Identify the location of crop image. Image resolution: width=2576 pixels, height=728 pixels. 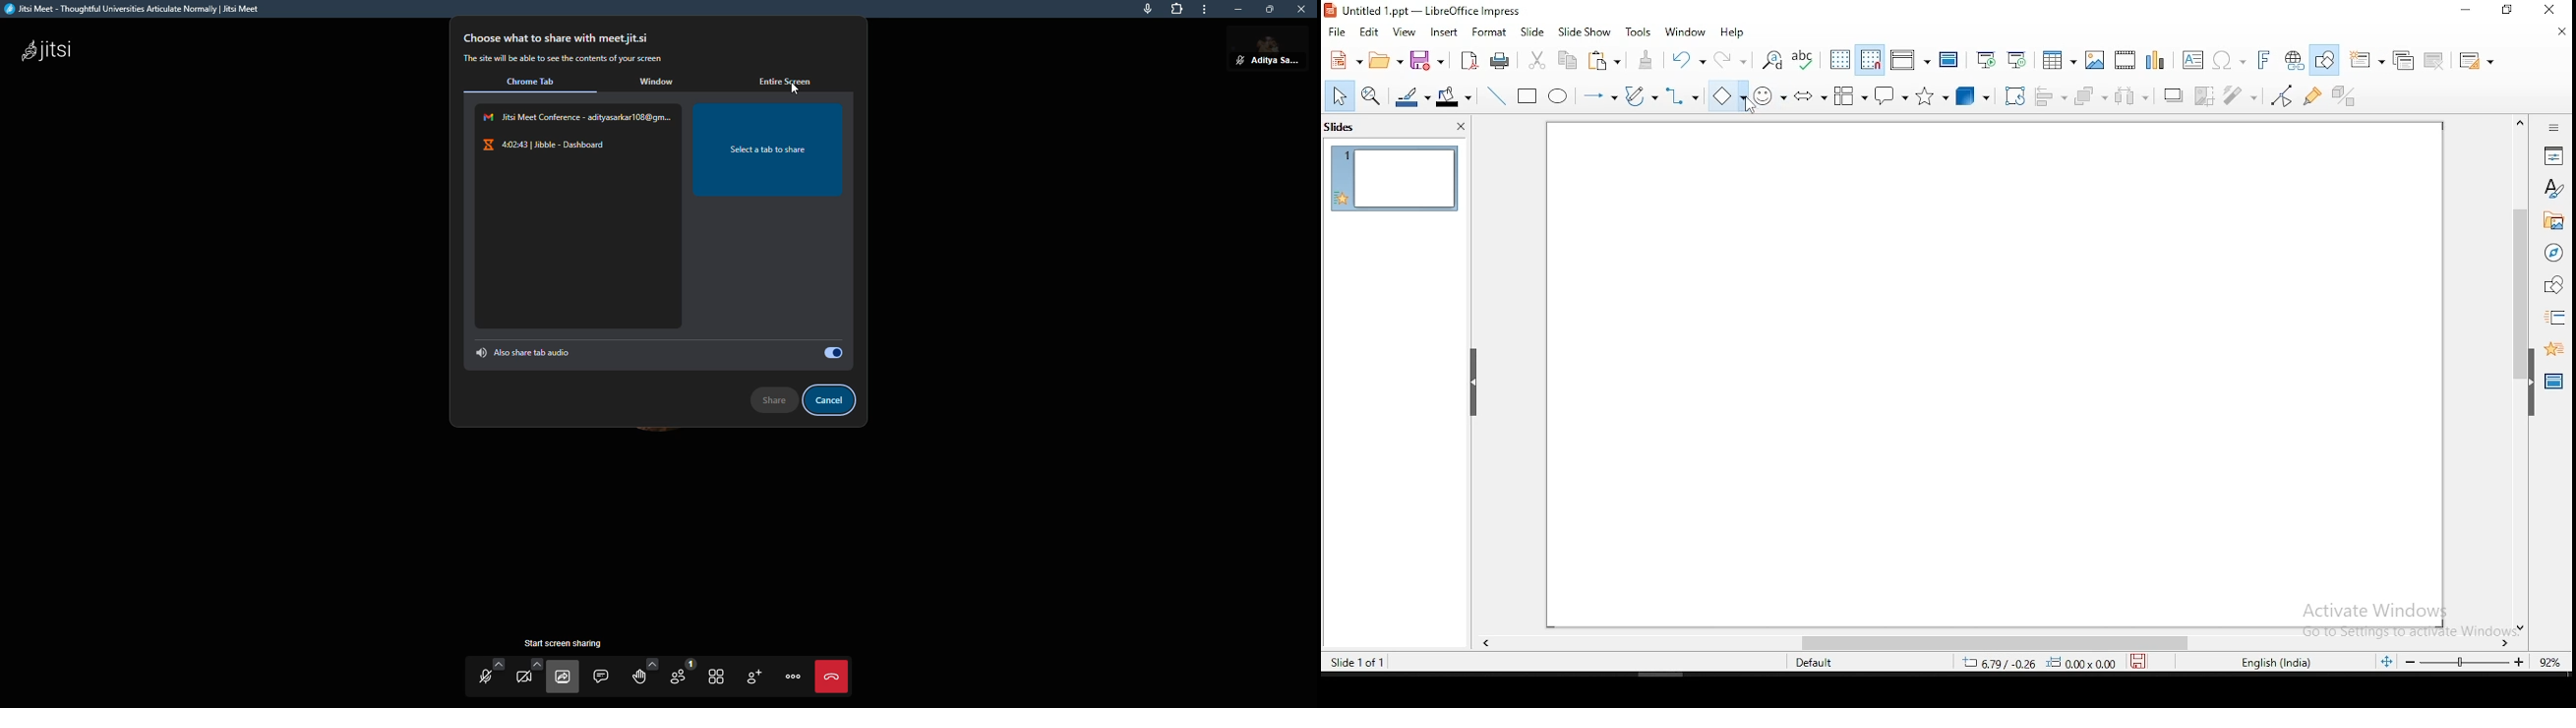
(2206, 94).